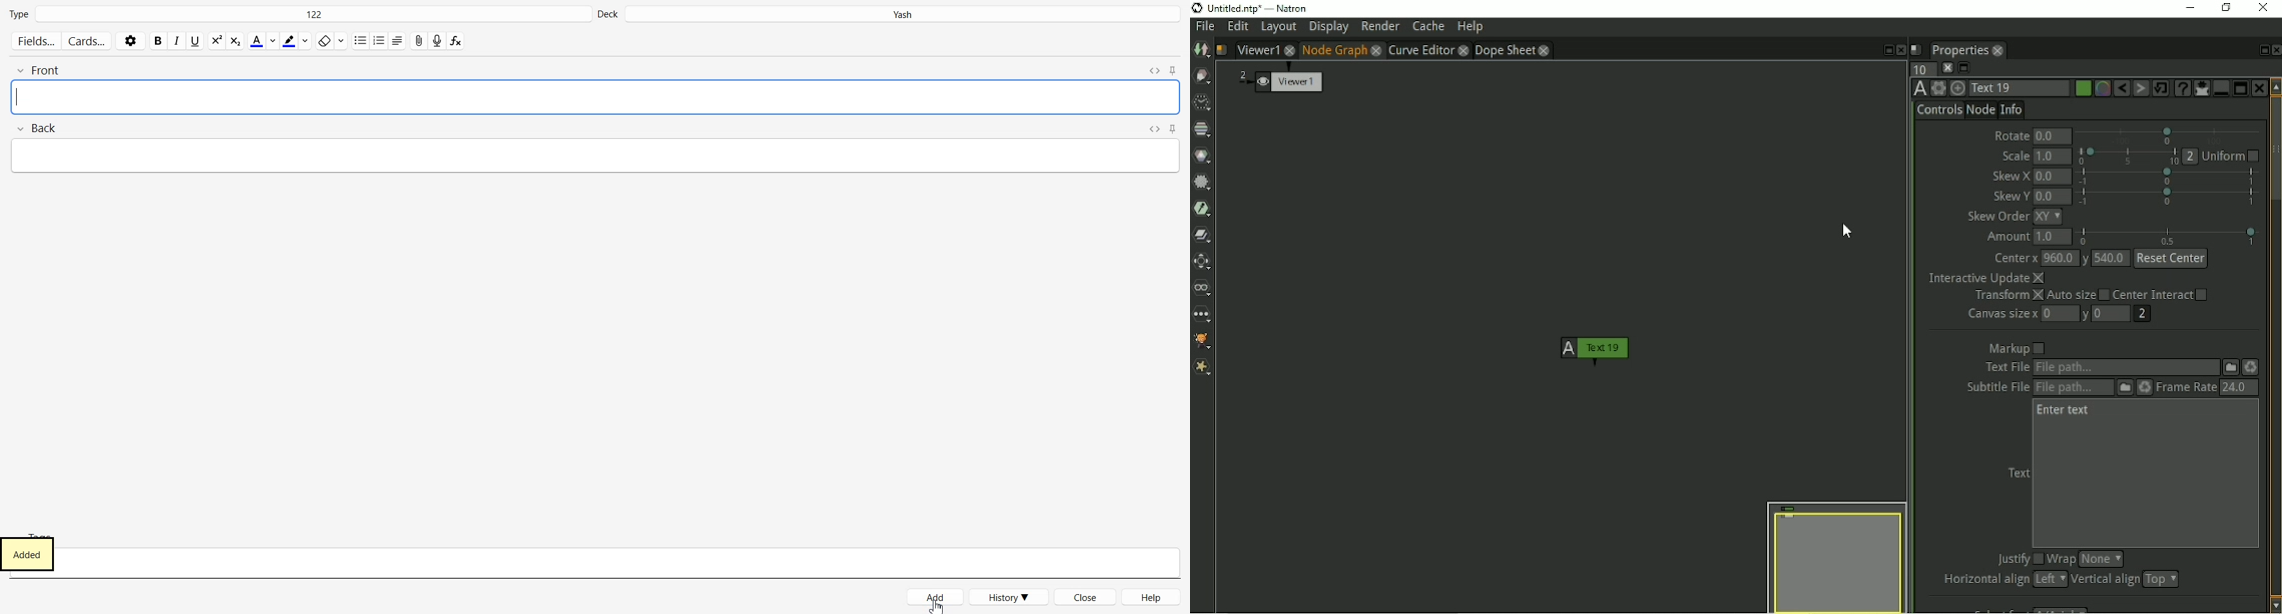 This screenshot has height=616, width=2296. I want to click on Text, so click(32, 554).